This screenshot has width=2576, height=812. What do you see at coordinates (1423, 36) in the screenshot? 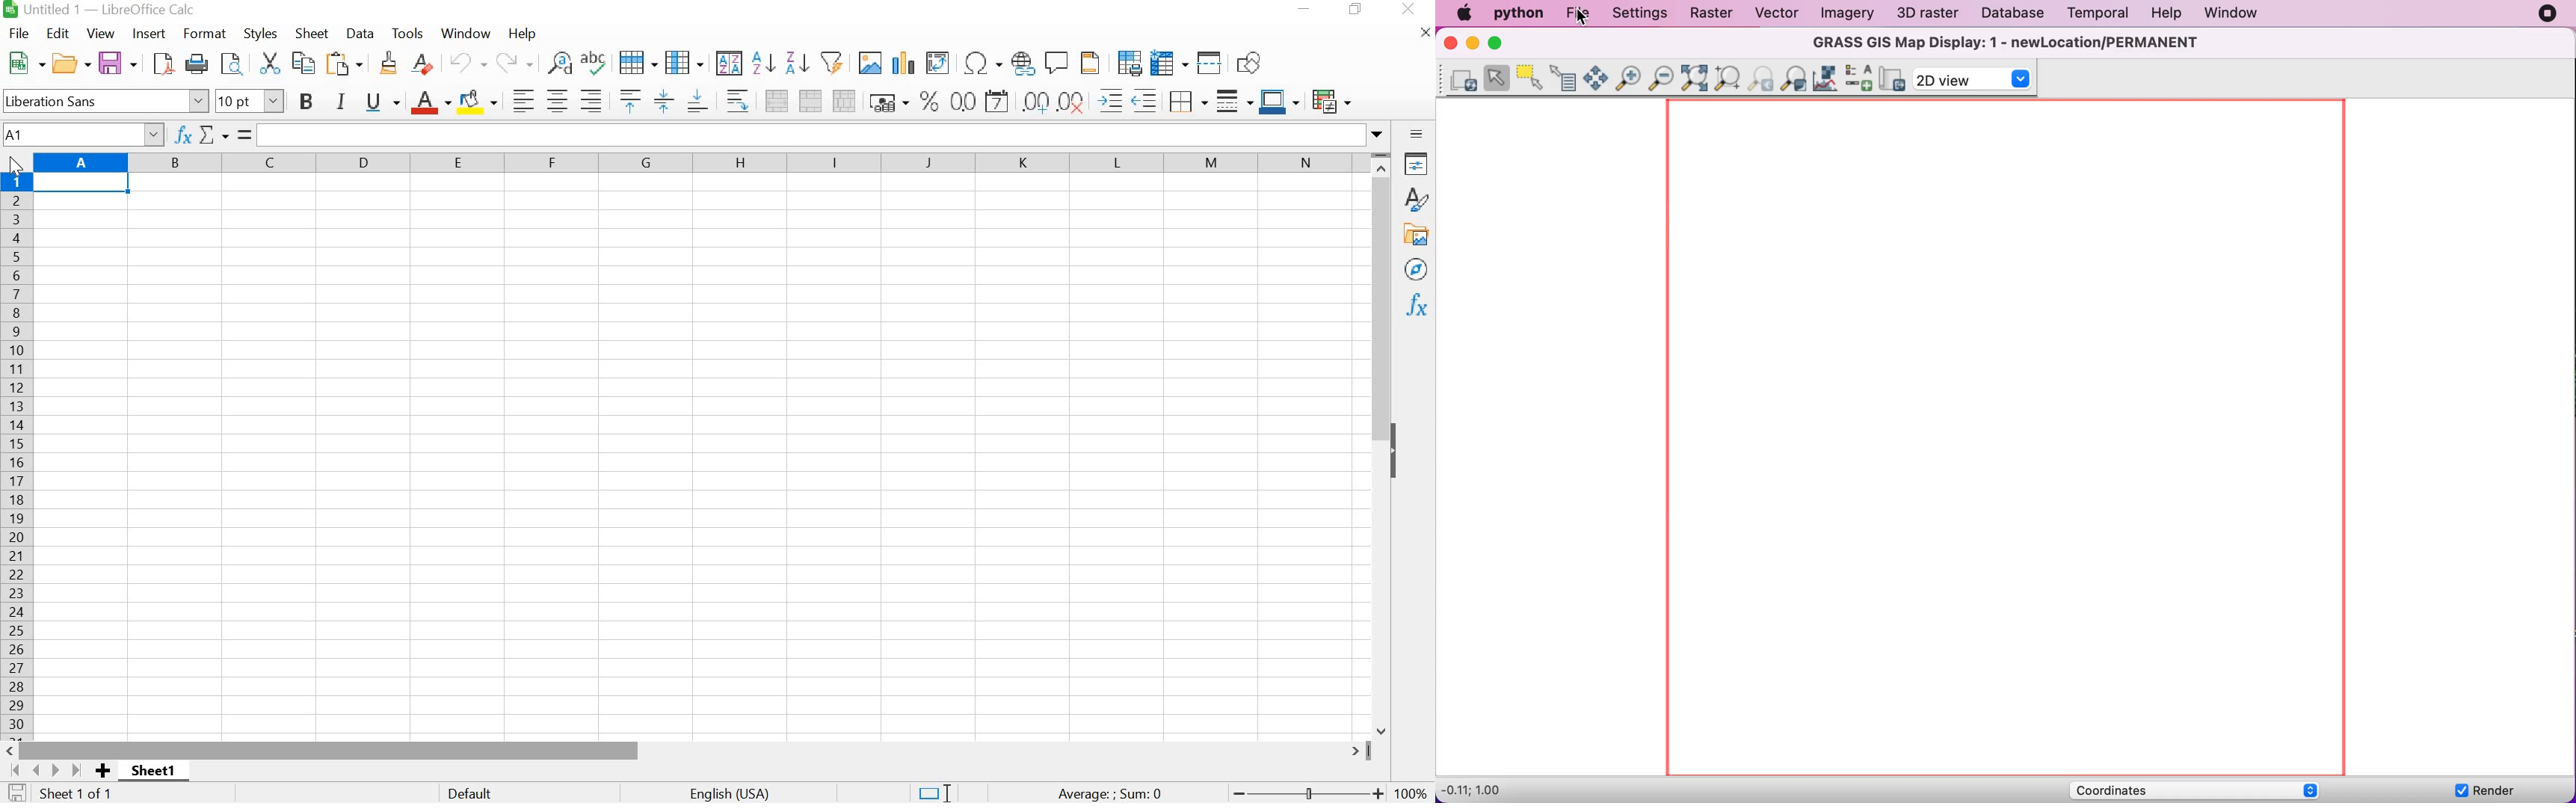
I see `CLOSE DOCUMENT` at bounding box center [1423, 36].